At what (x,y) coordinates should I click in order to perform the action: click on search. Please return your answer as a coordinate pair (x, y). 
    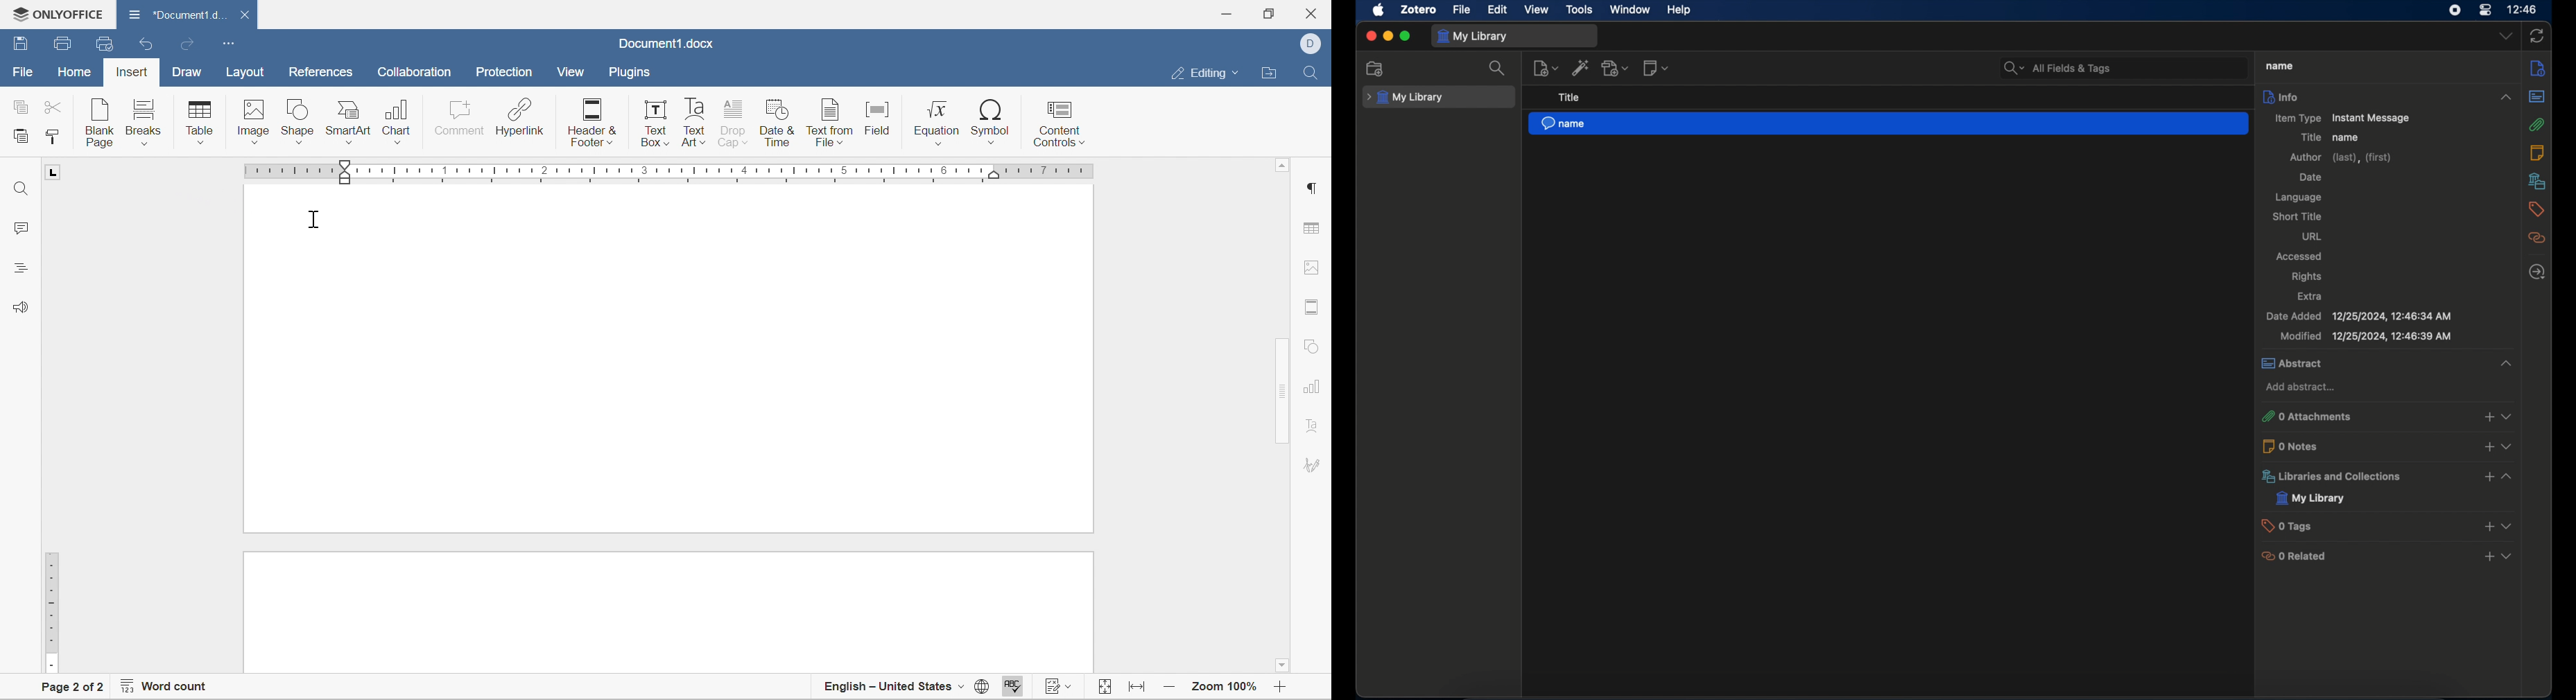
    Looking at the image, I should click on (1497, 68).